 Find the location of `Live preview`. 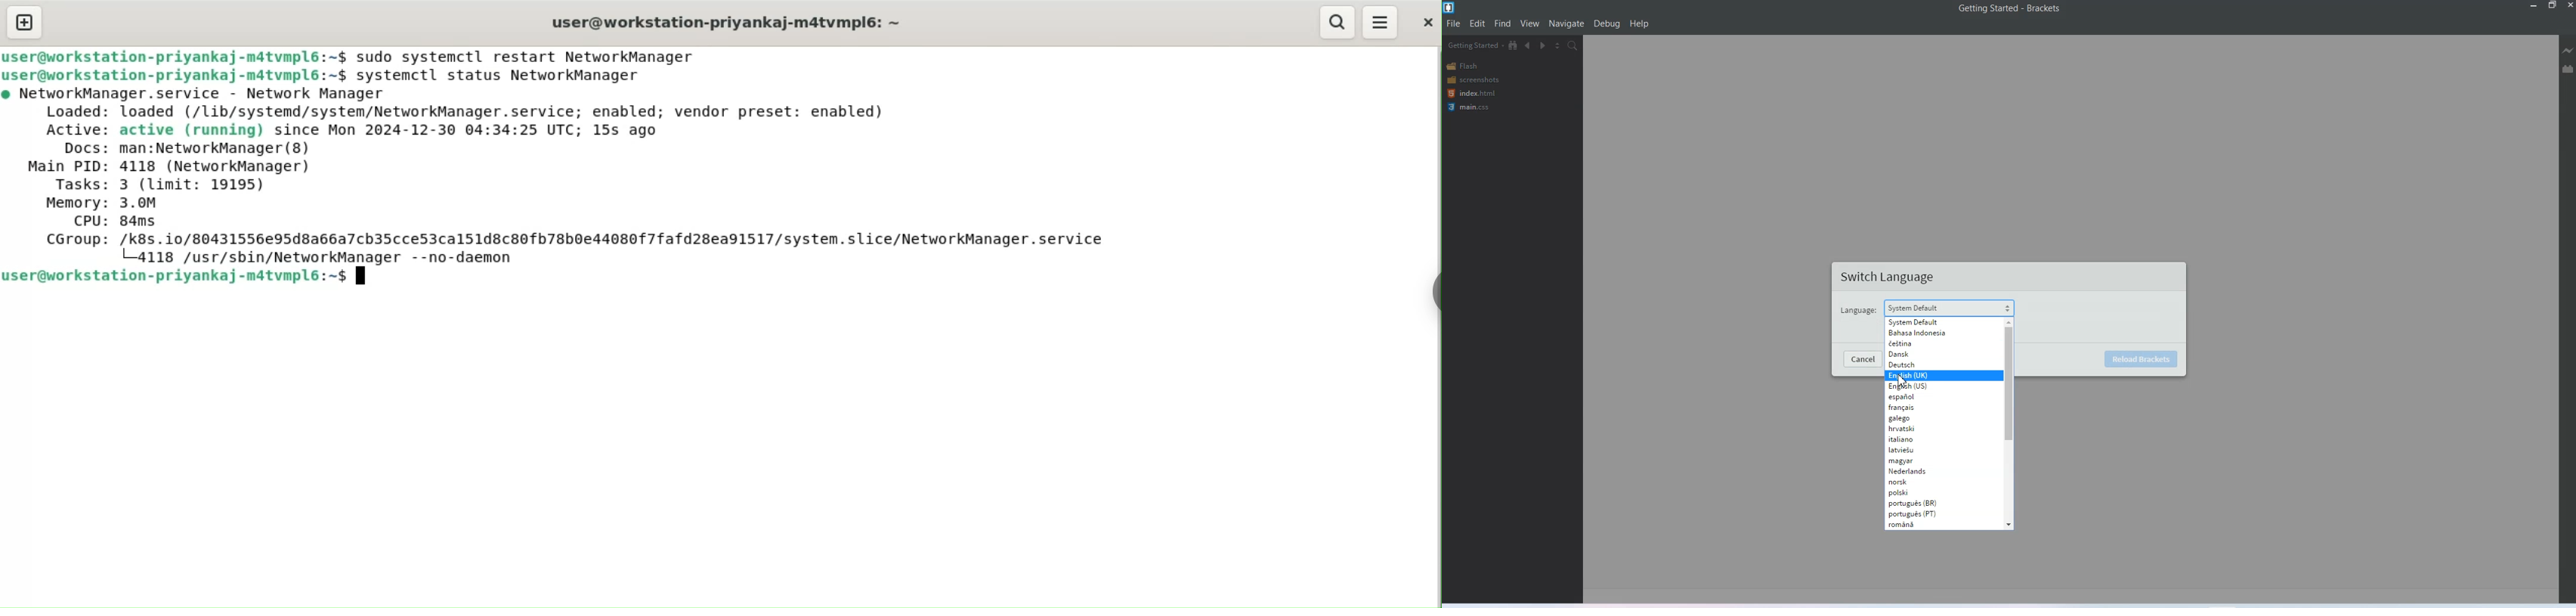

Live preview is located at coordinates (2569, 50).